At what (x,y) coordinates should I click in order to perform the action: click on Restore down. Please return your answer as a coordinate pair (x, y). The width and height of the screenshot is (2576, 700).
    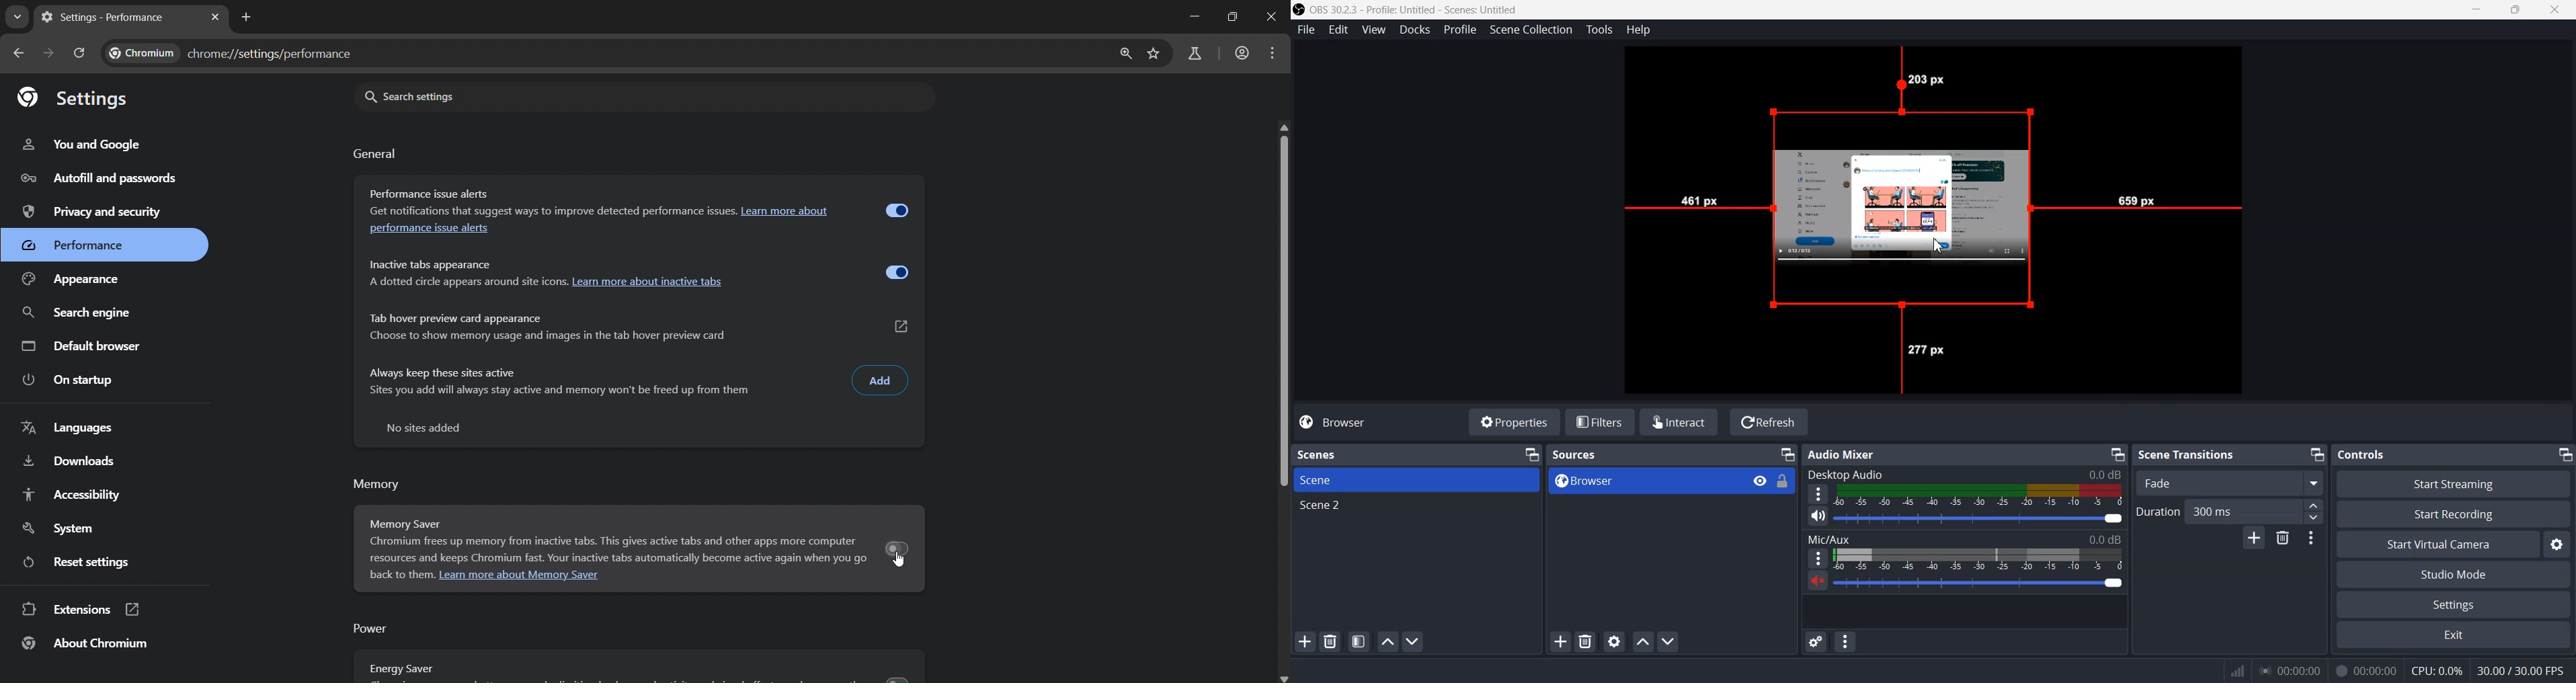
    Looking at the image, I should click on (2519, 11).